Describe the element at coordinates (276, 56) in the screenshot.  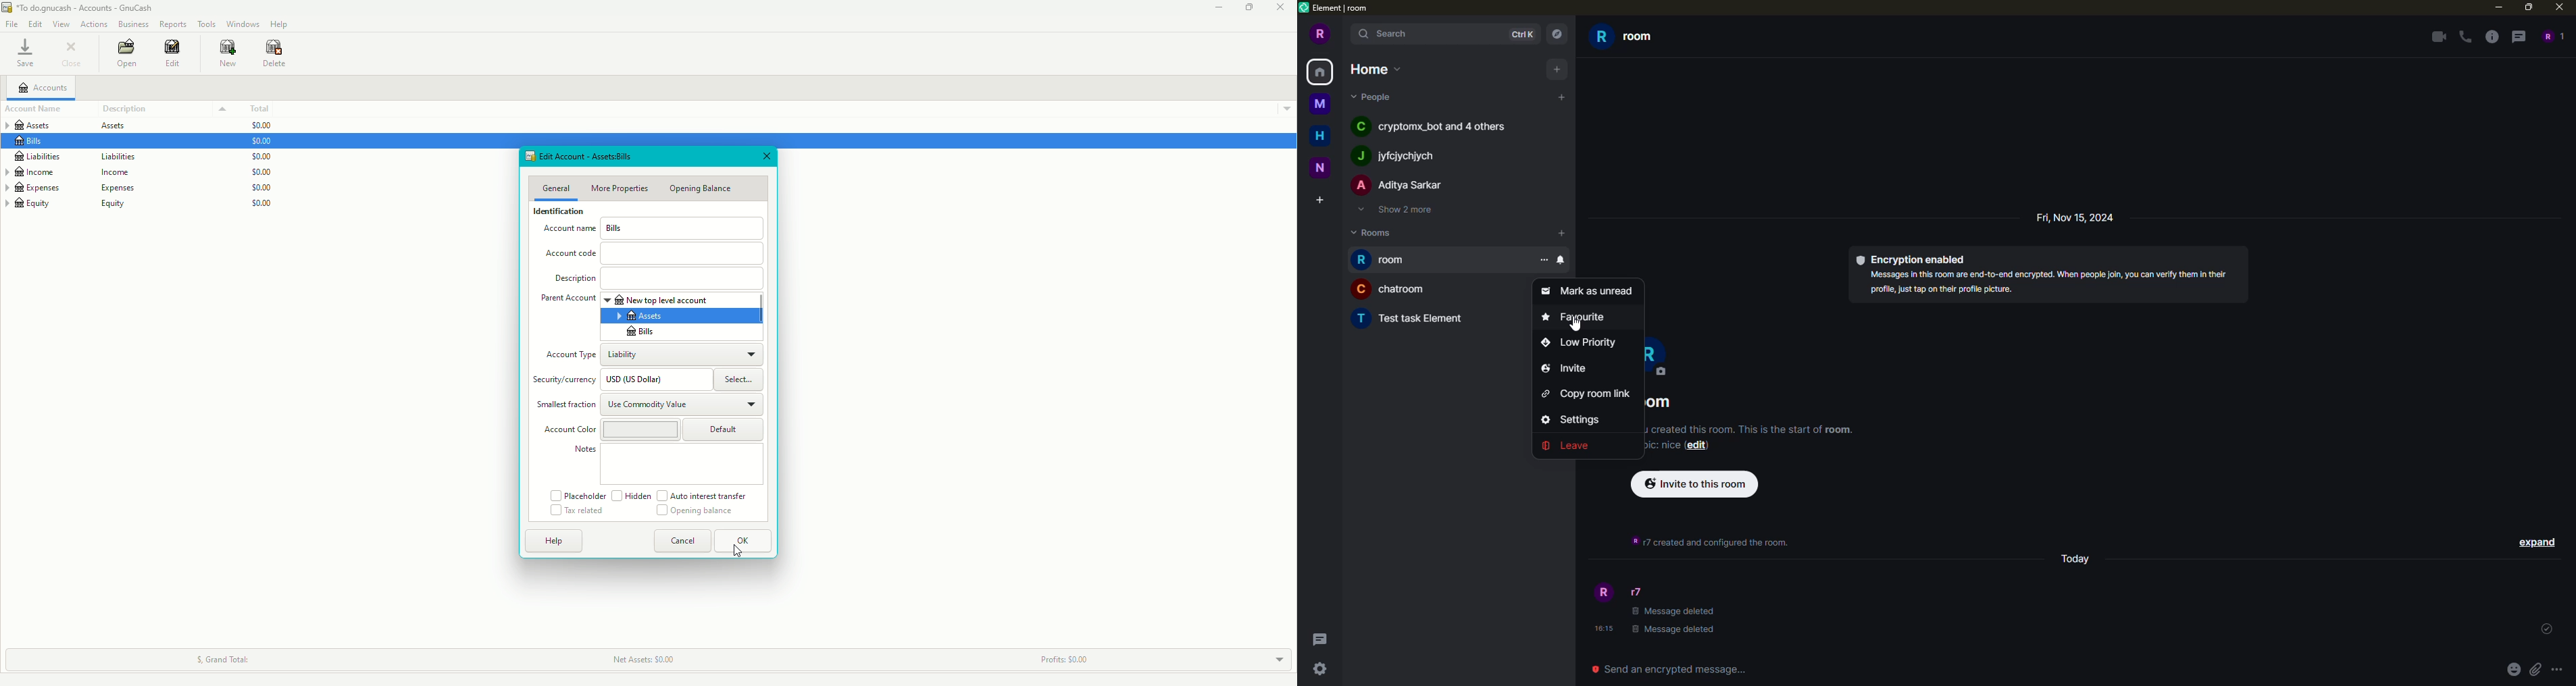
I see `Delete` at that location.